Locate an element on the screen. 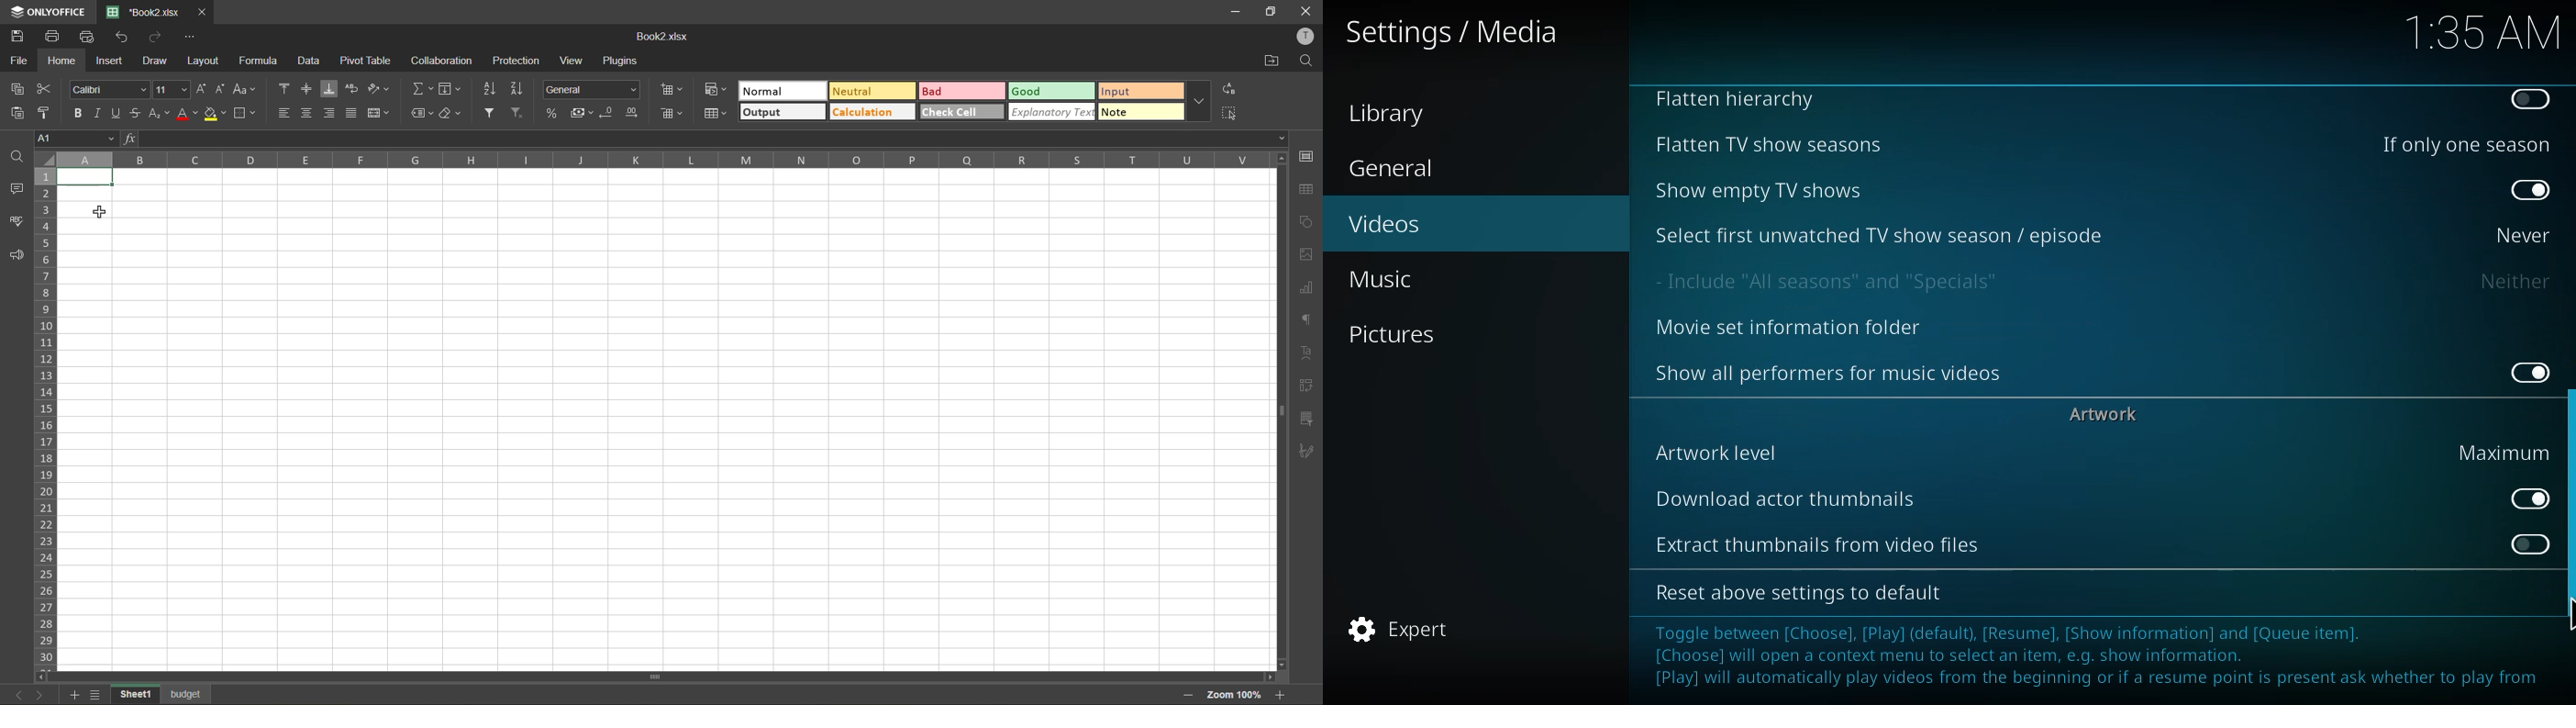 The image size is (2576, 728). zoom out is located at coordinates (1188, 695).